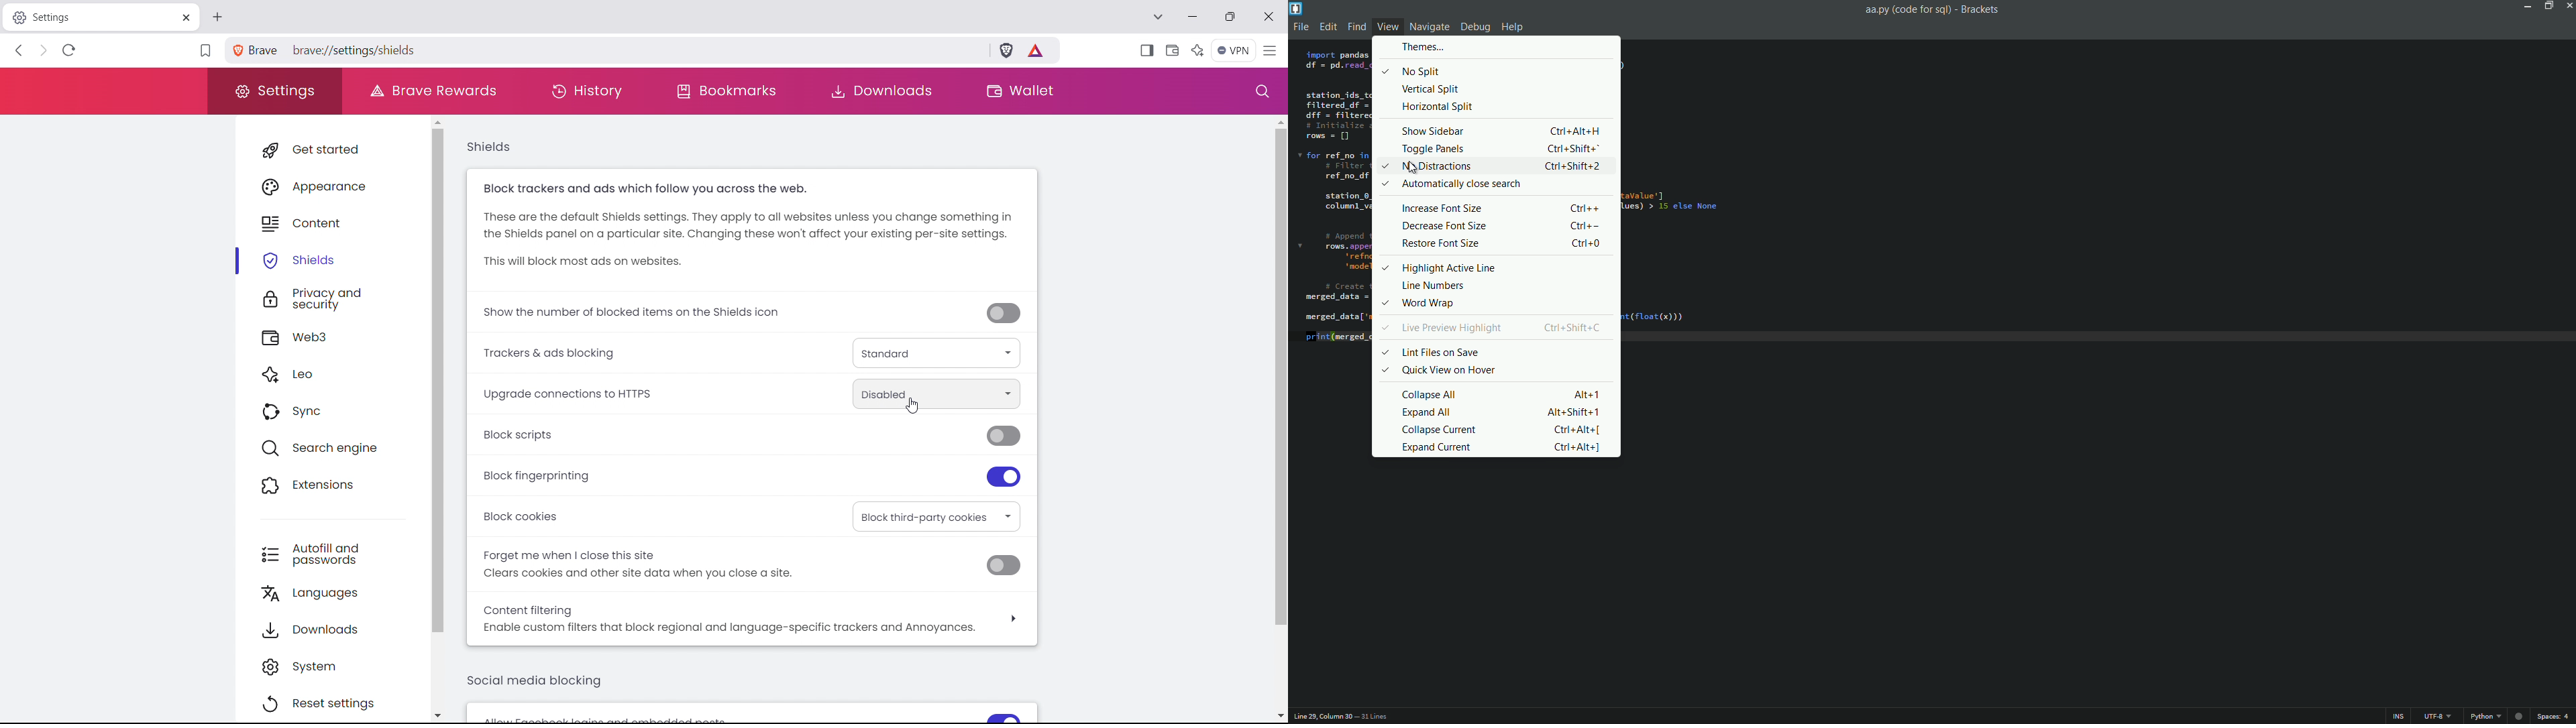 The width and height of the screenshot is (2576, 728). Describe the element at coordinates (1297, 9) in the screenshot. I see `app icon` at that location.